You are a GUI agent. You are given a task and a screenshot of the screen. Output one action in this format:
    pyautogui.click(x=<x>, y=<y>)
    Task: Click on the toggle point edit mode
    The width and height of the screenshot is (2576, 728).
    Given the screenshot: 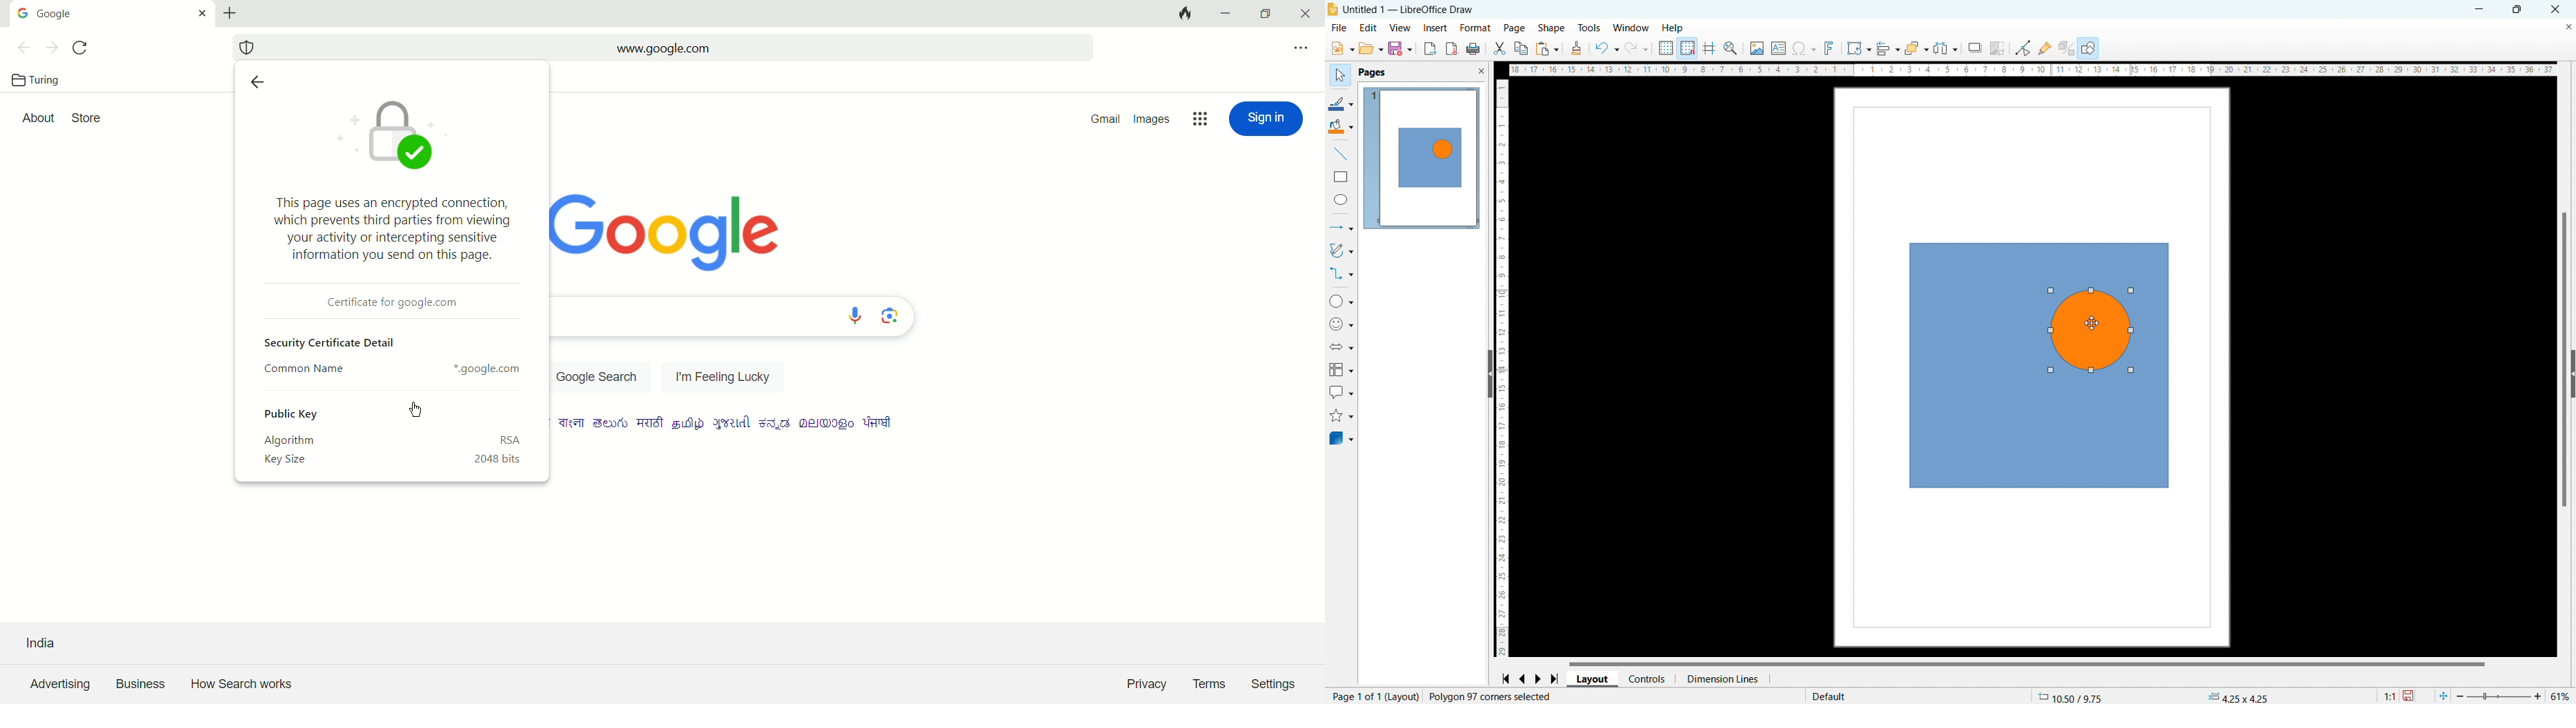 What is the action you would take?
    pyautogui.click(x=2023, y=48)
    